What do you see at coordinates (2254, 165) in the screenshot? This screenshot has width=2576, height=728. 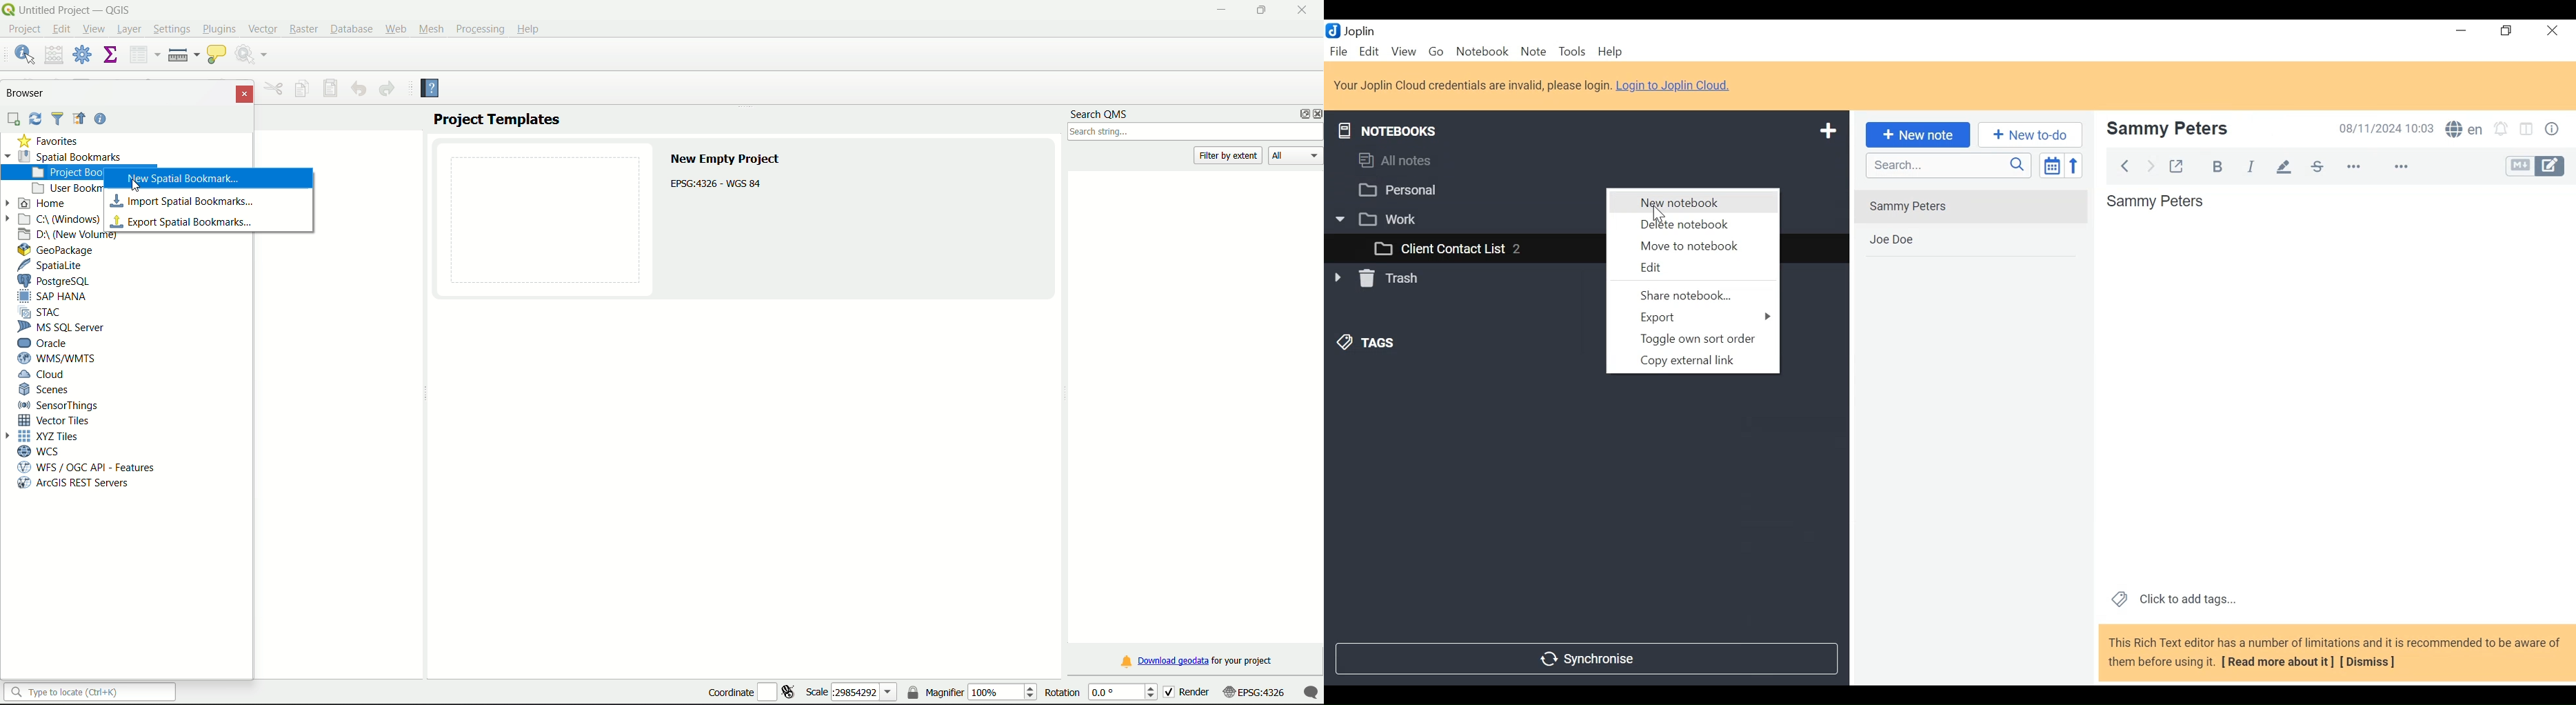 I see `Italics` at bounding box center [2254, 165].